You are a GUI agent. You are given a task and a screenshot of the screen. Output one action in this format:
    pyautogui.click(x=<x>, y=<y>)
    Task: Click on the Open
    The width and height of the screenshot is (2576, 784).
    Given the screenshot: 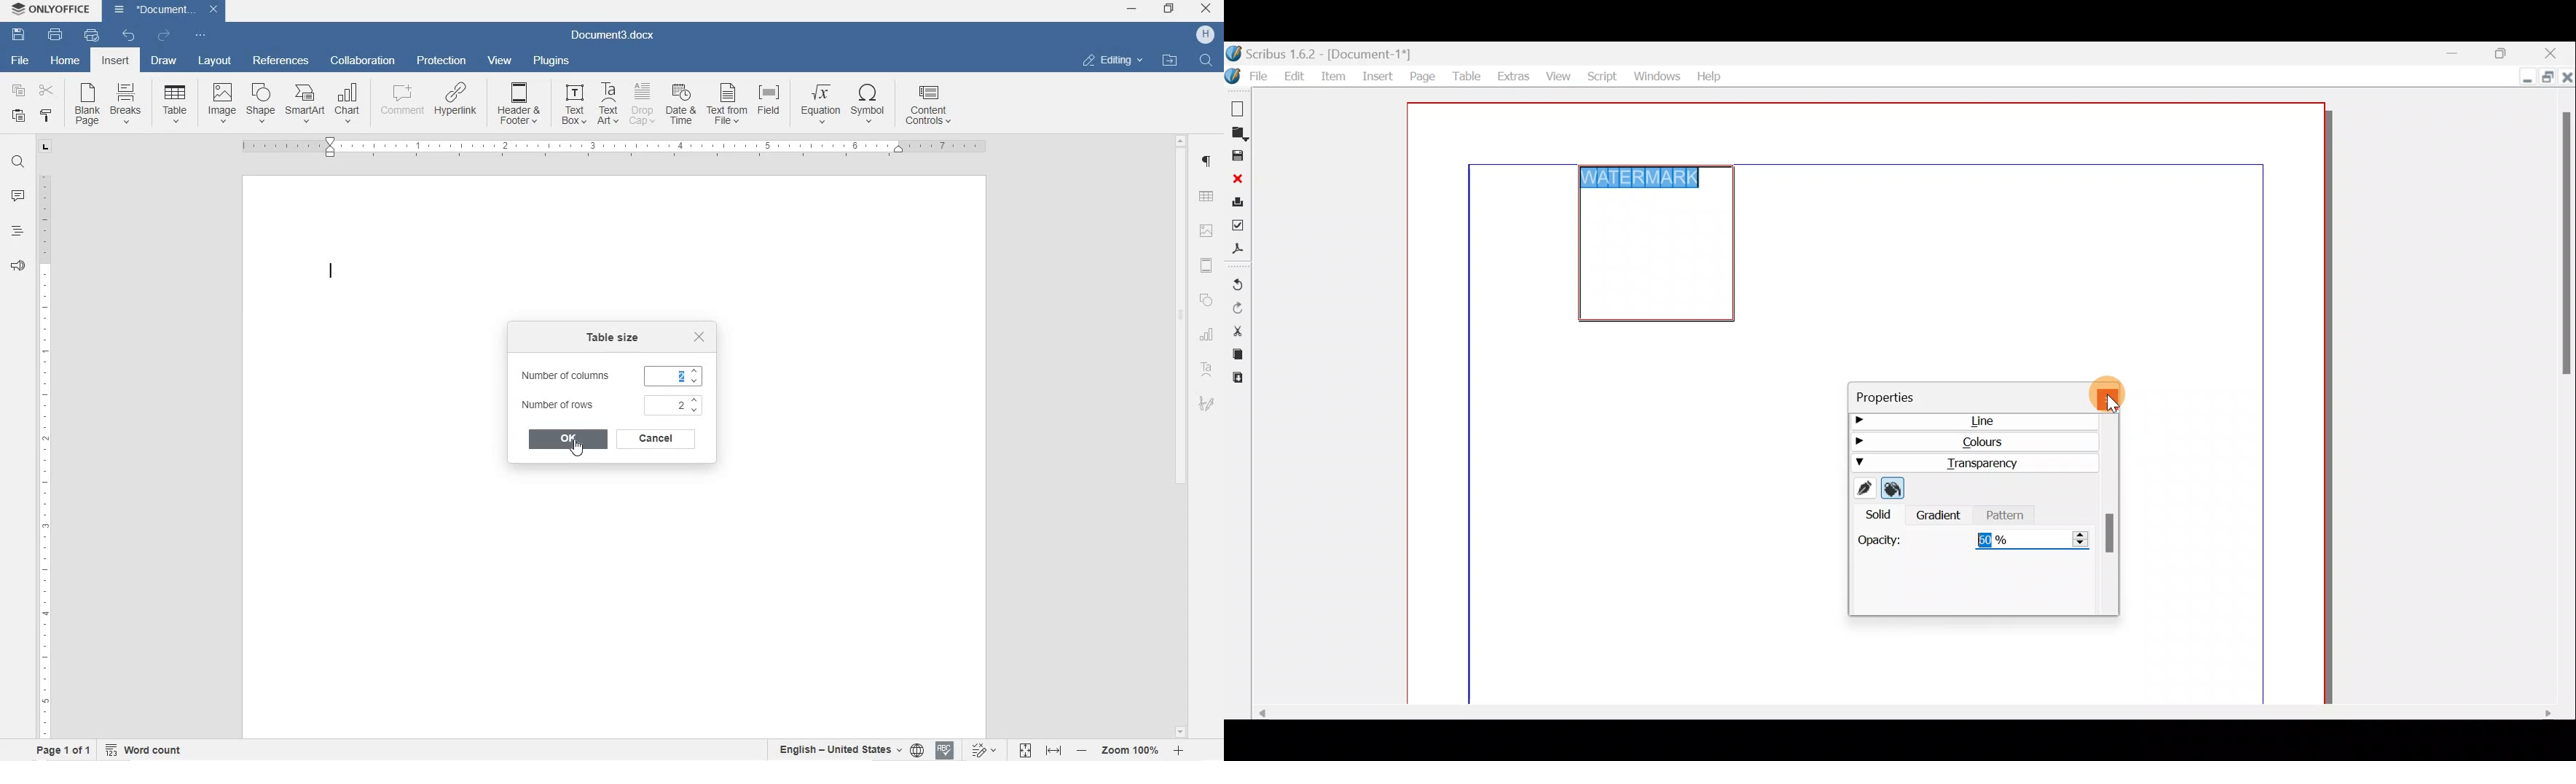 What is the action you would take?
    pyautogui.click(x=1237, y=135)
    